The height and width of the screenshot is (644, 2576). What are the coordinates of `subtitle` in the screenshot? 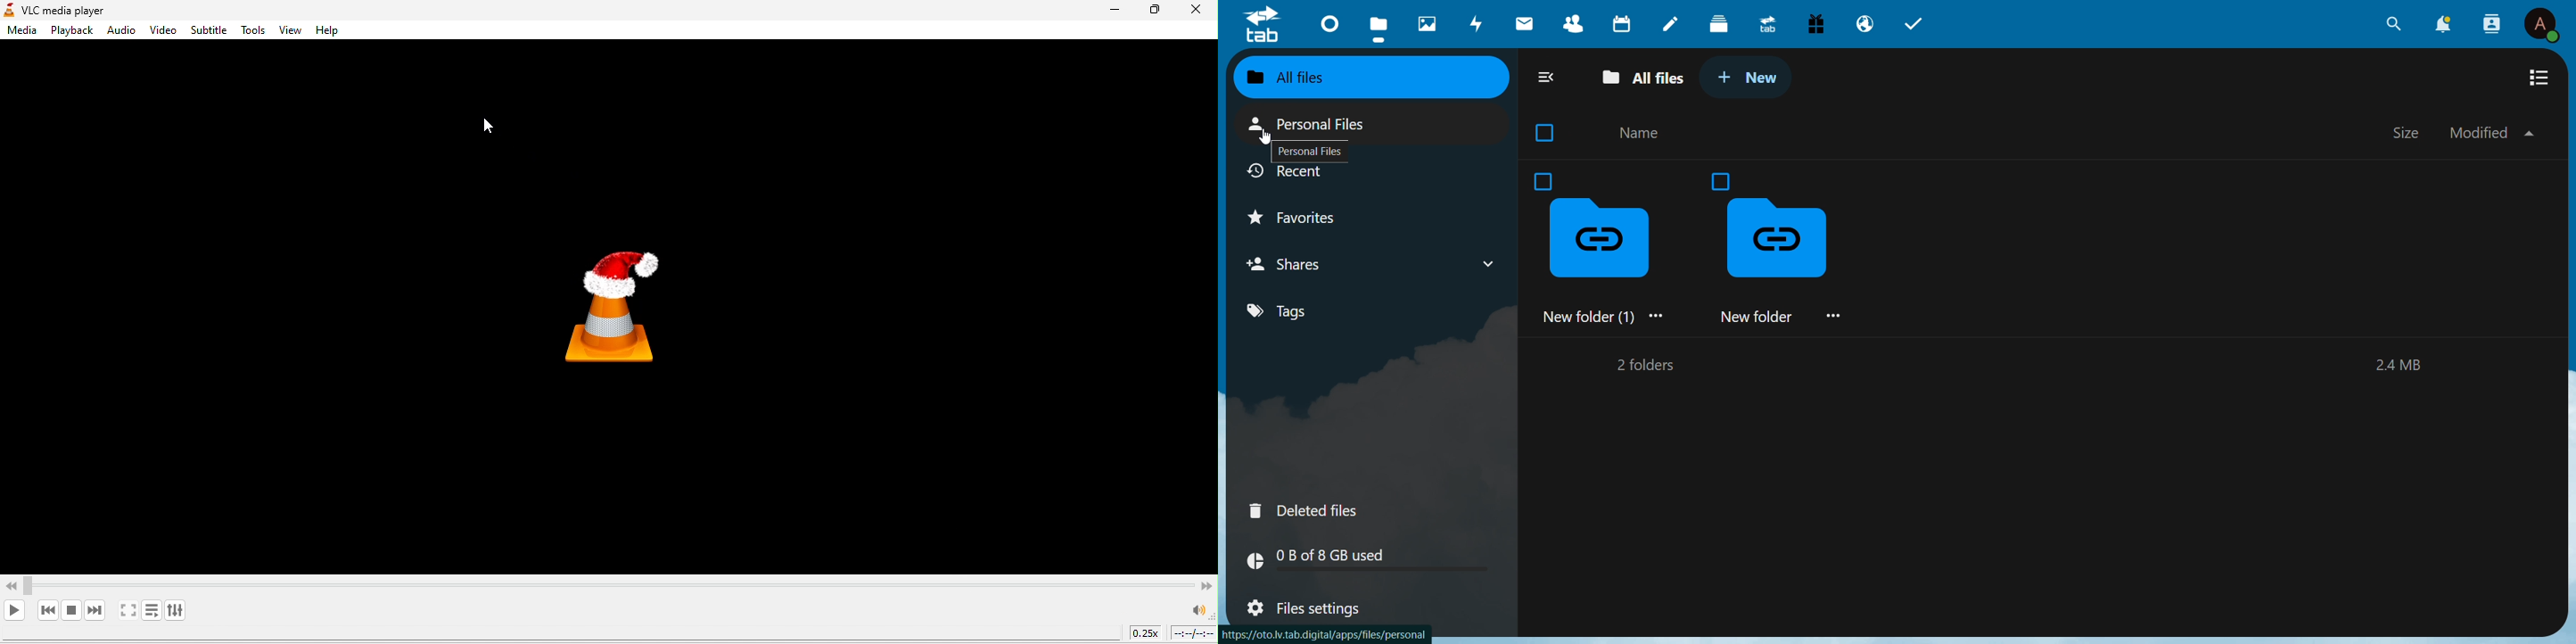 It's located at (208, 29).